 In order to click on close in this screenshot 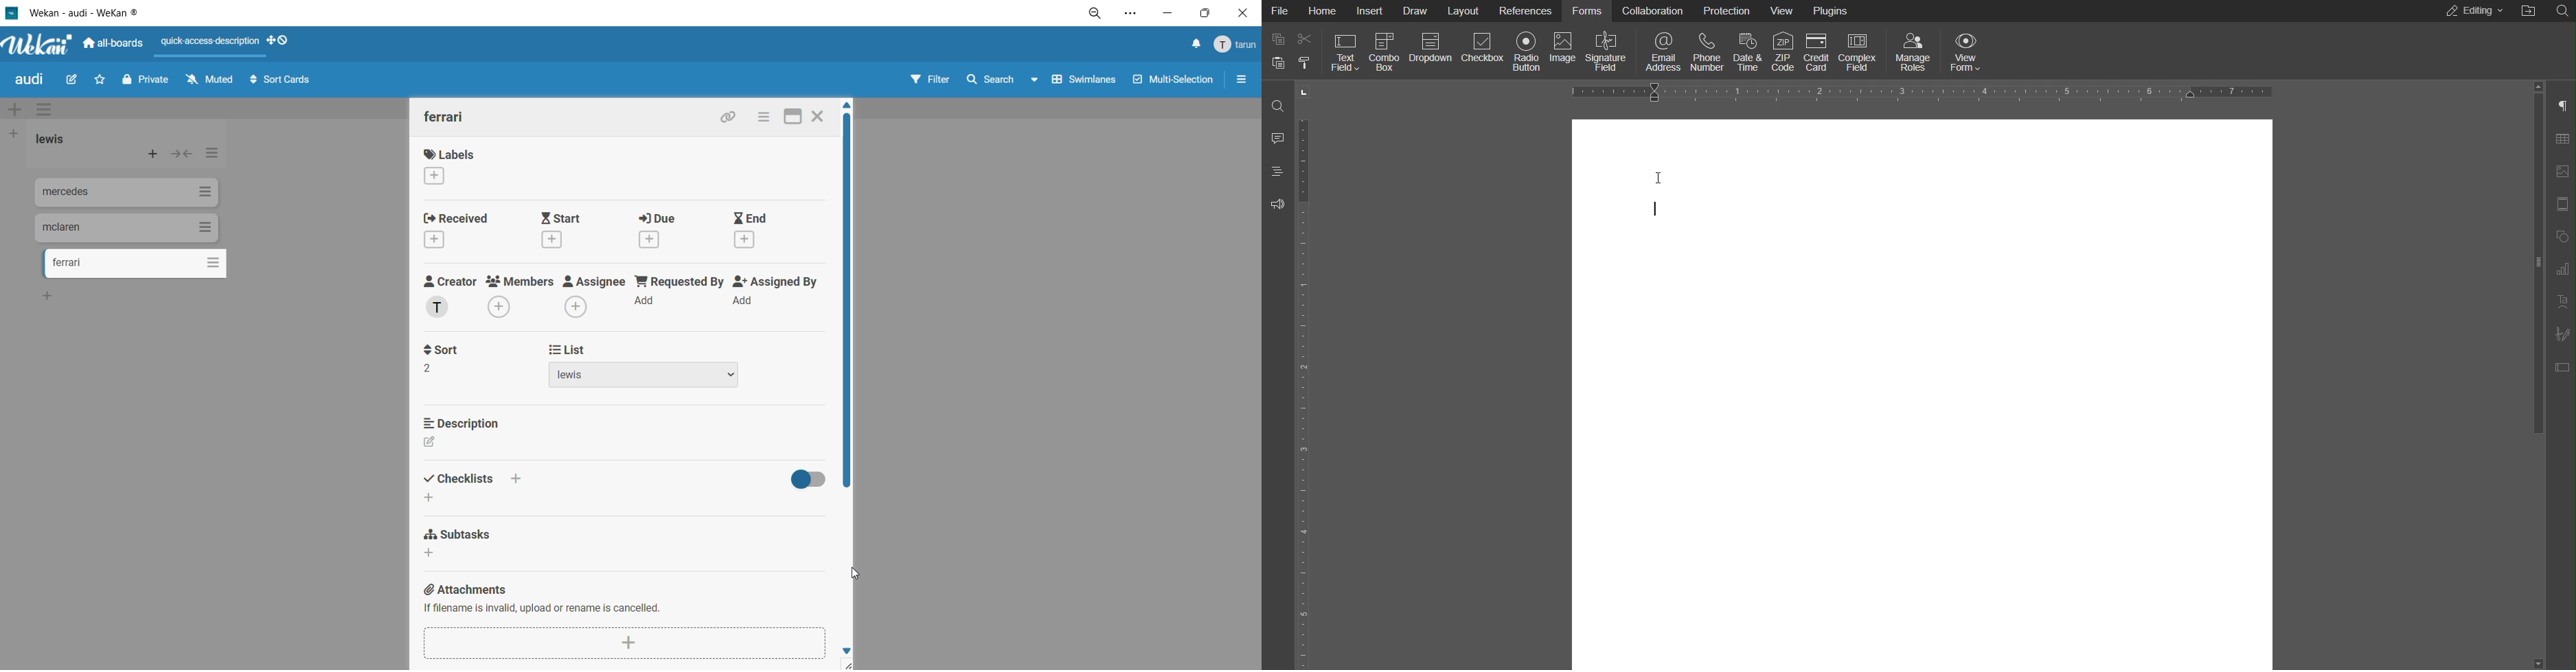, I will do `click(819, 118)`.